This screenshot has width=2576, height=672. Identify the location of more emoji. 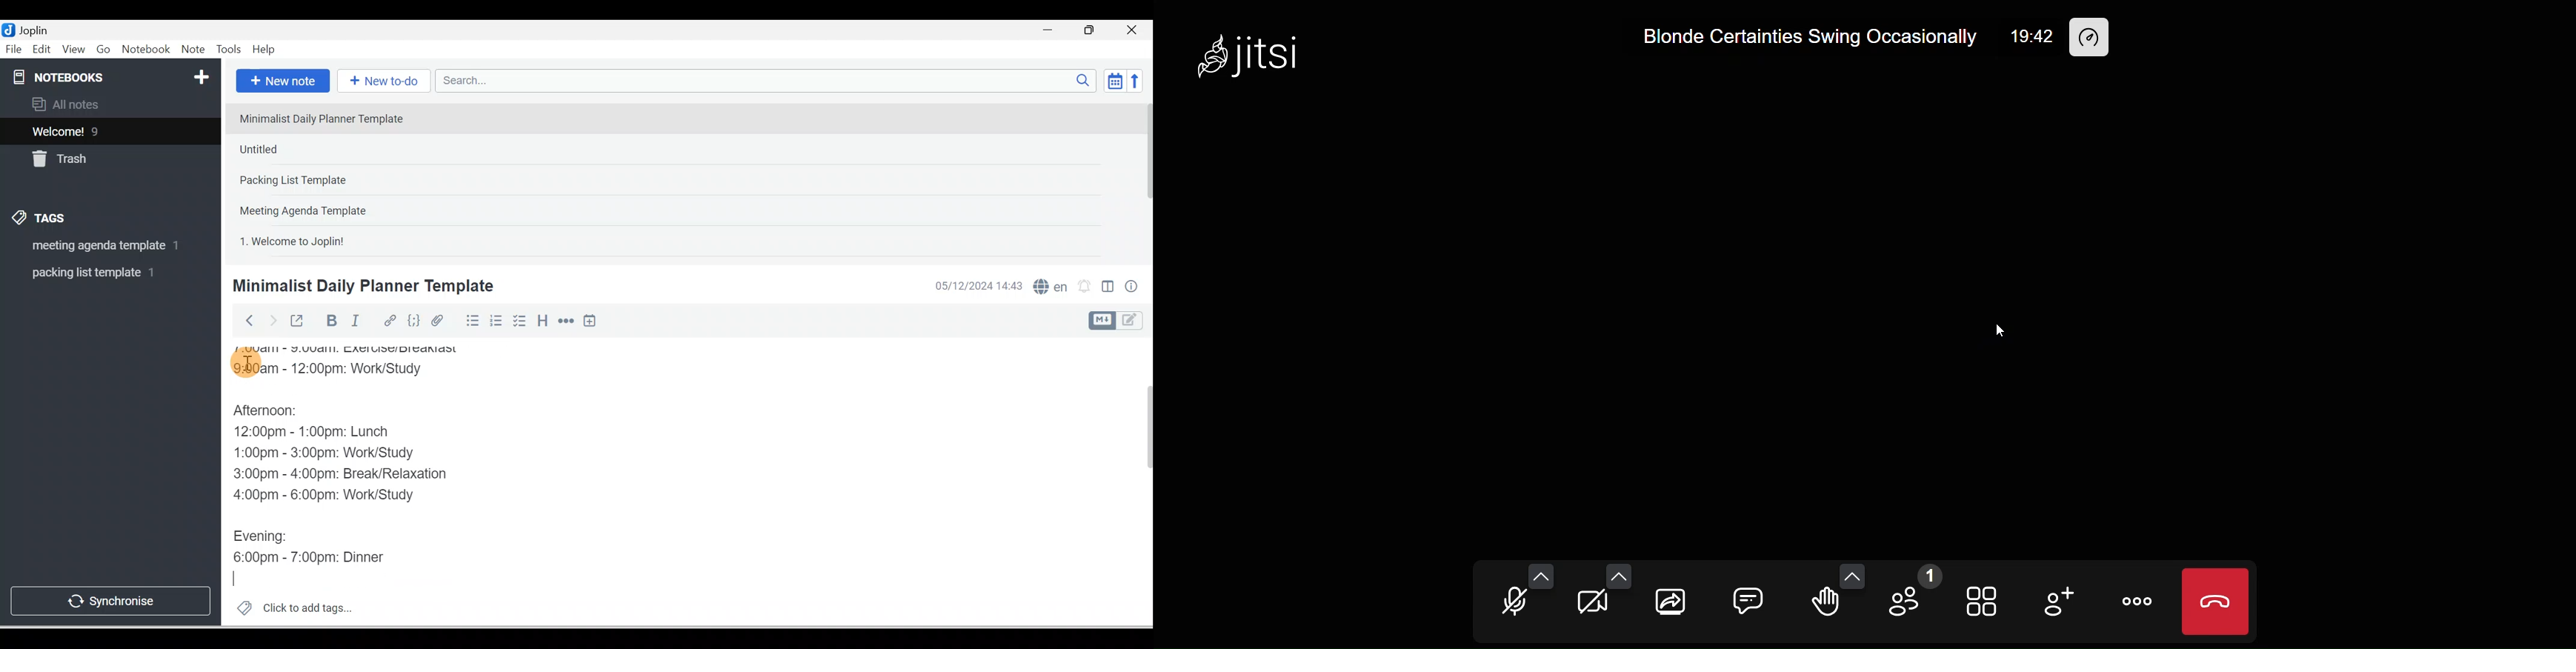
(1851, 573).